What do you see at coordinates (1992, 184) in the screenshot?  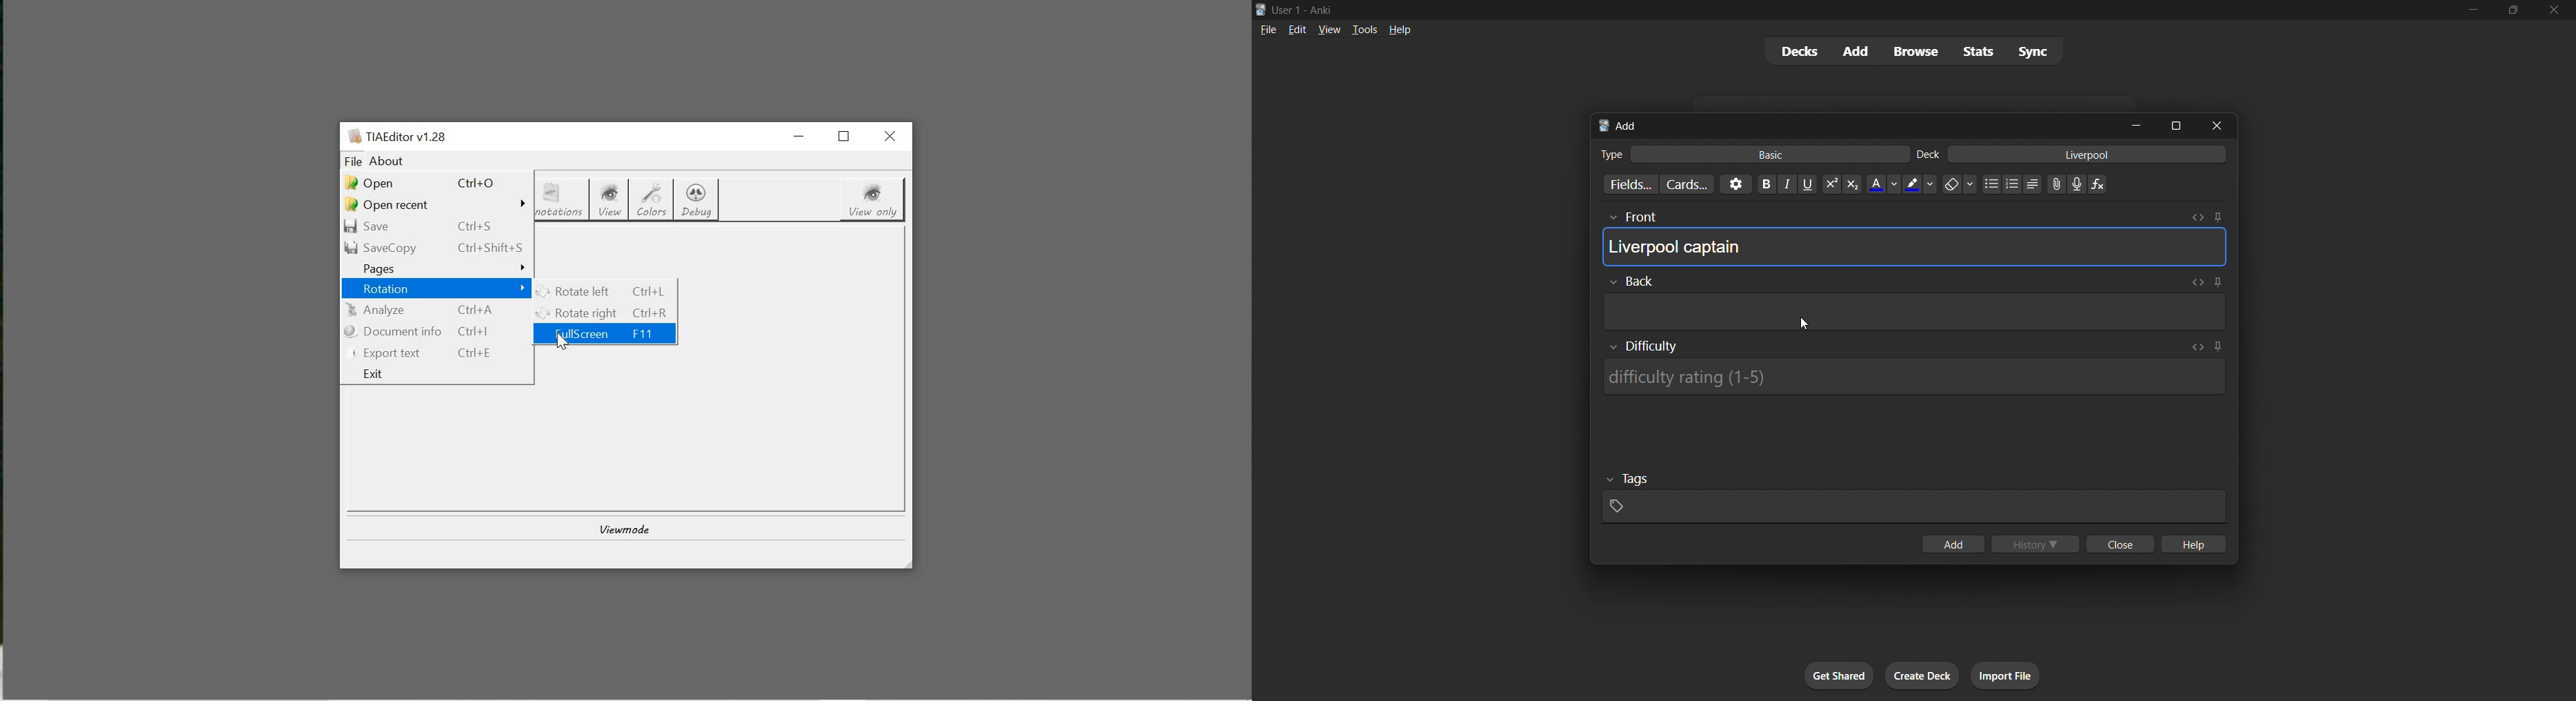 I see `Unordered list` at bounding box center [1992, 184].